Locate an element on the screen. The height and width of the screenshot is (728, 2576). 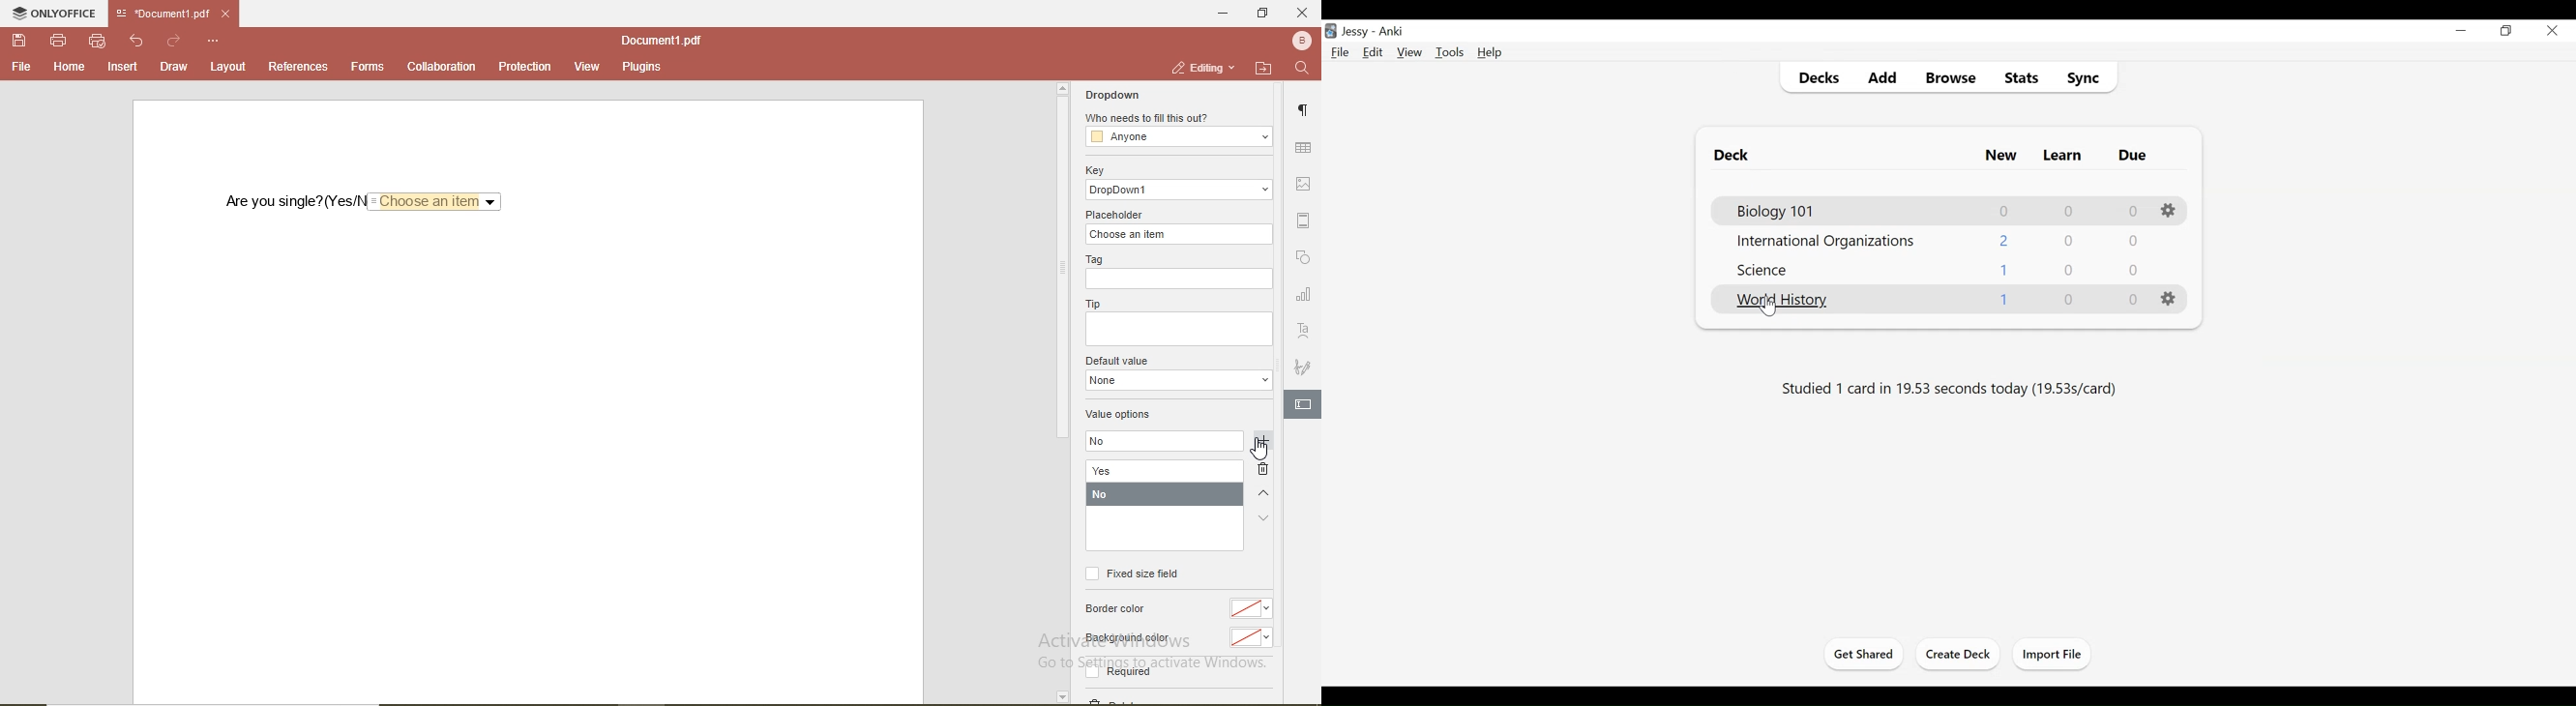
who needs to fill this out is located at coordinates (1149, 118).